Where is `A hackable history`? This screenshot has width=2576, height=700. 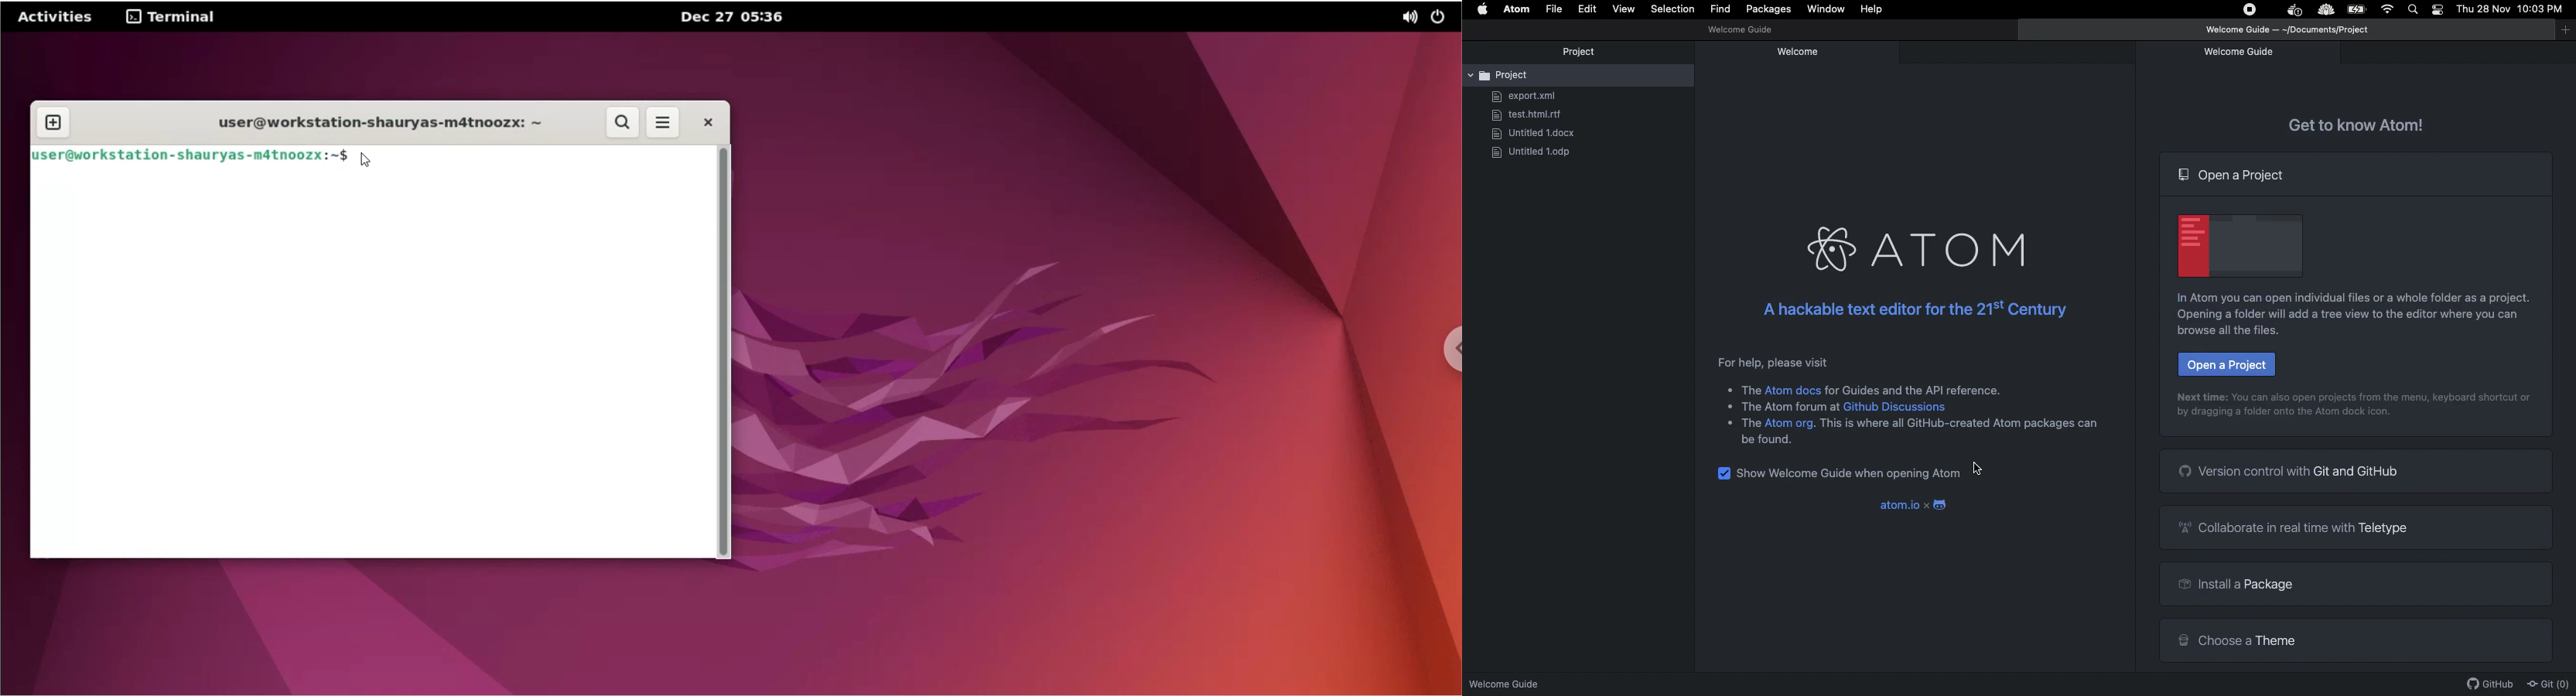
A hackable history is located at coordinates (1909, 307).